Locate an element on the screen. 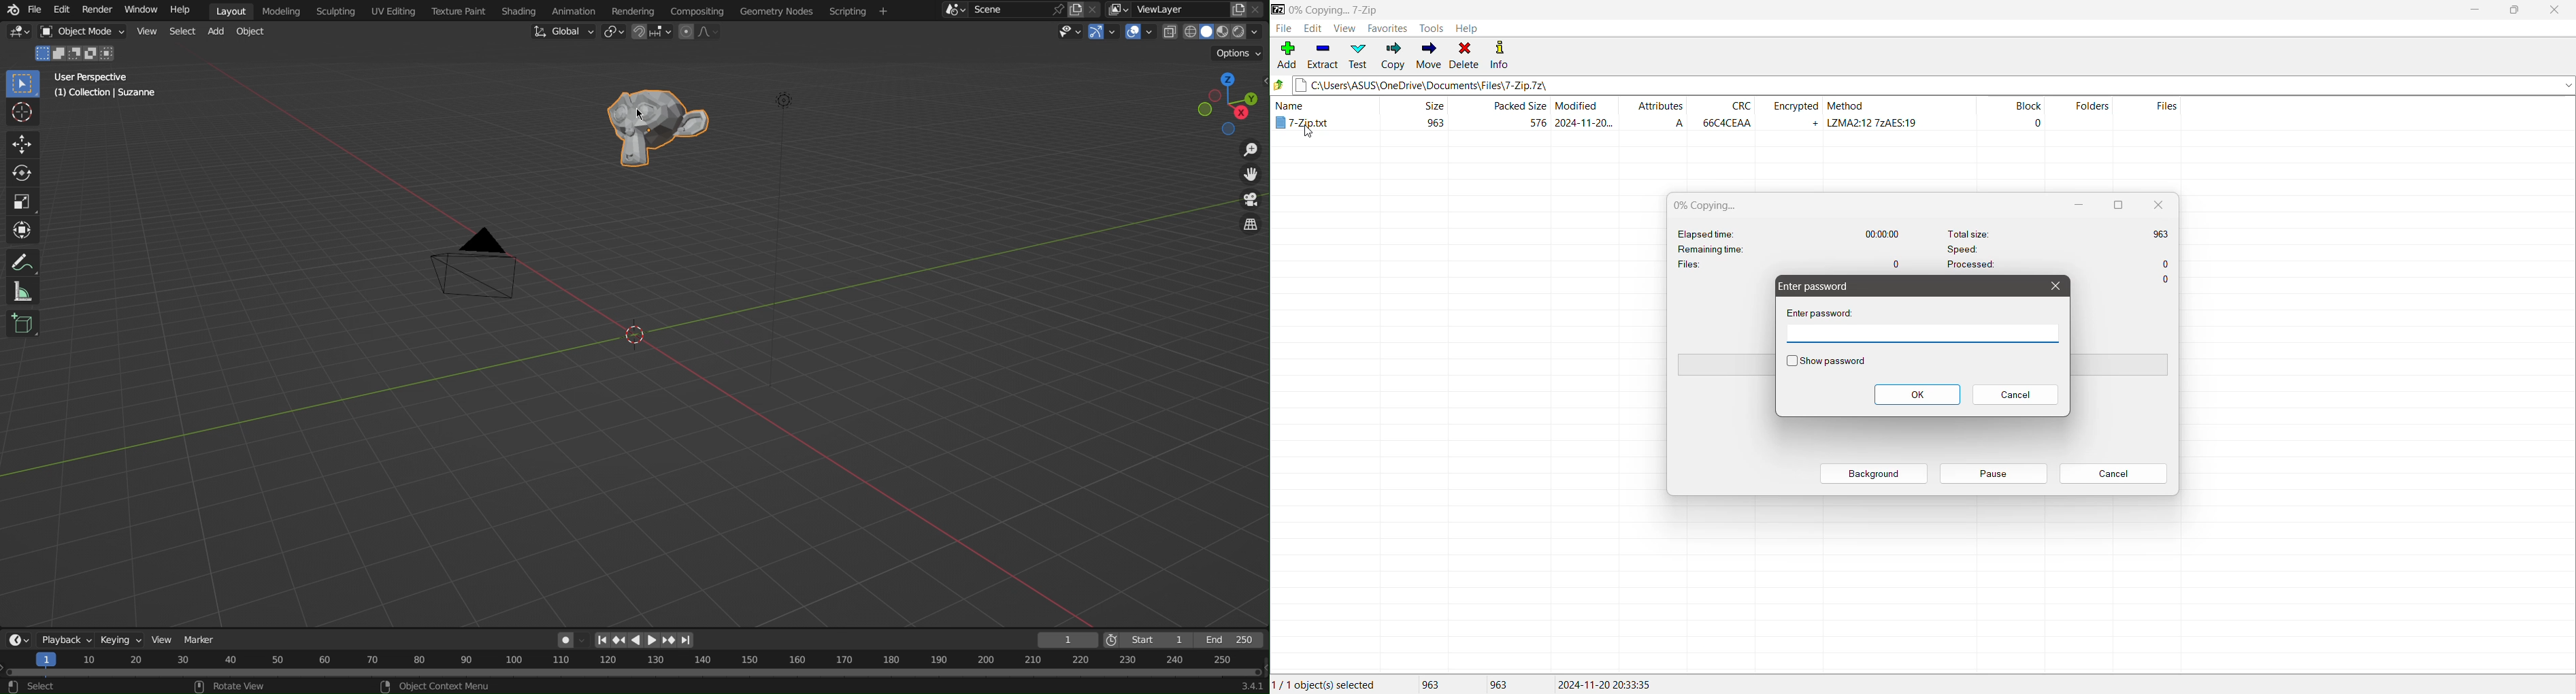 The image size is (2576, 700). Current Folder Path is located at coordinates (1479, 7).